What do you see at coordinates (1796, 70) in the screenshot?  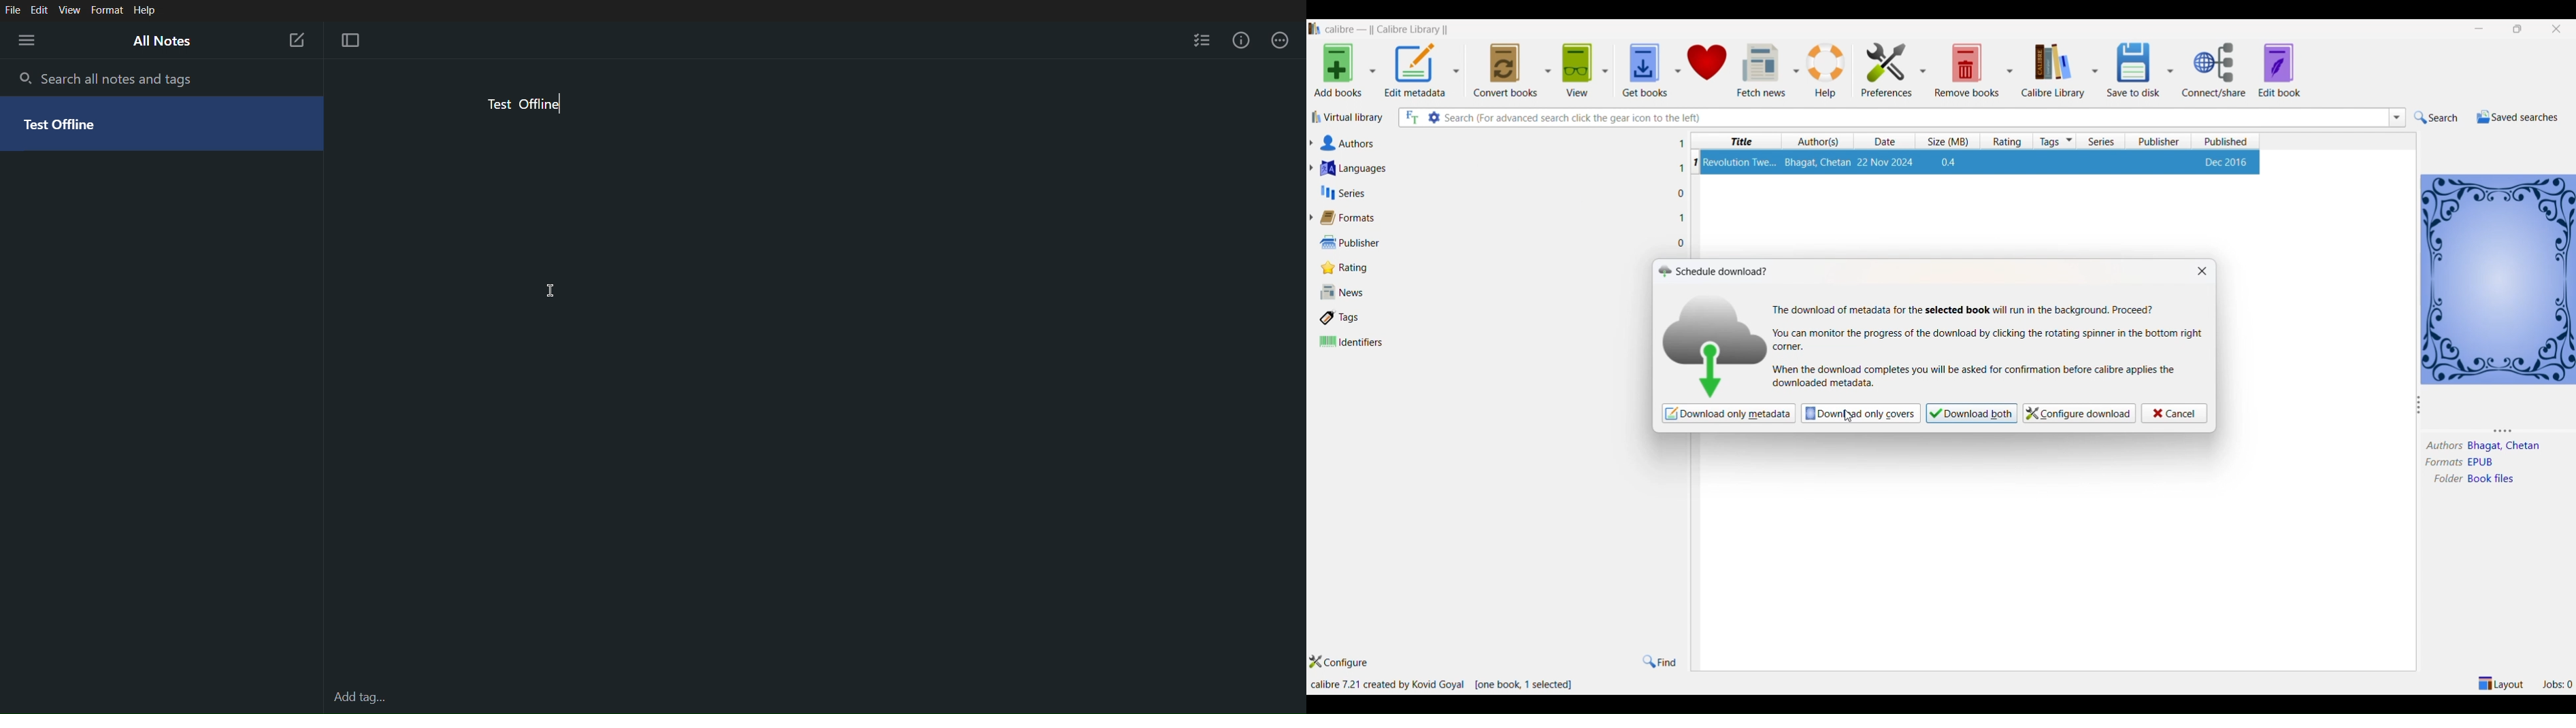 I see `fetch news options dropdown button` at bounding box center [1796, 70].